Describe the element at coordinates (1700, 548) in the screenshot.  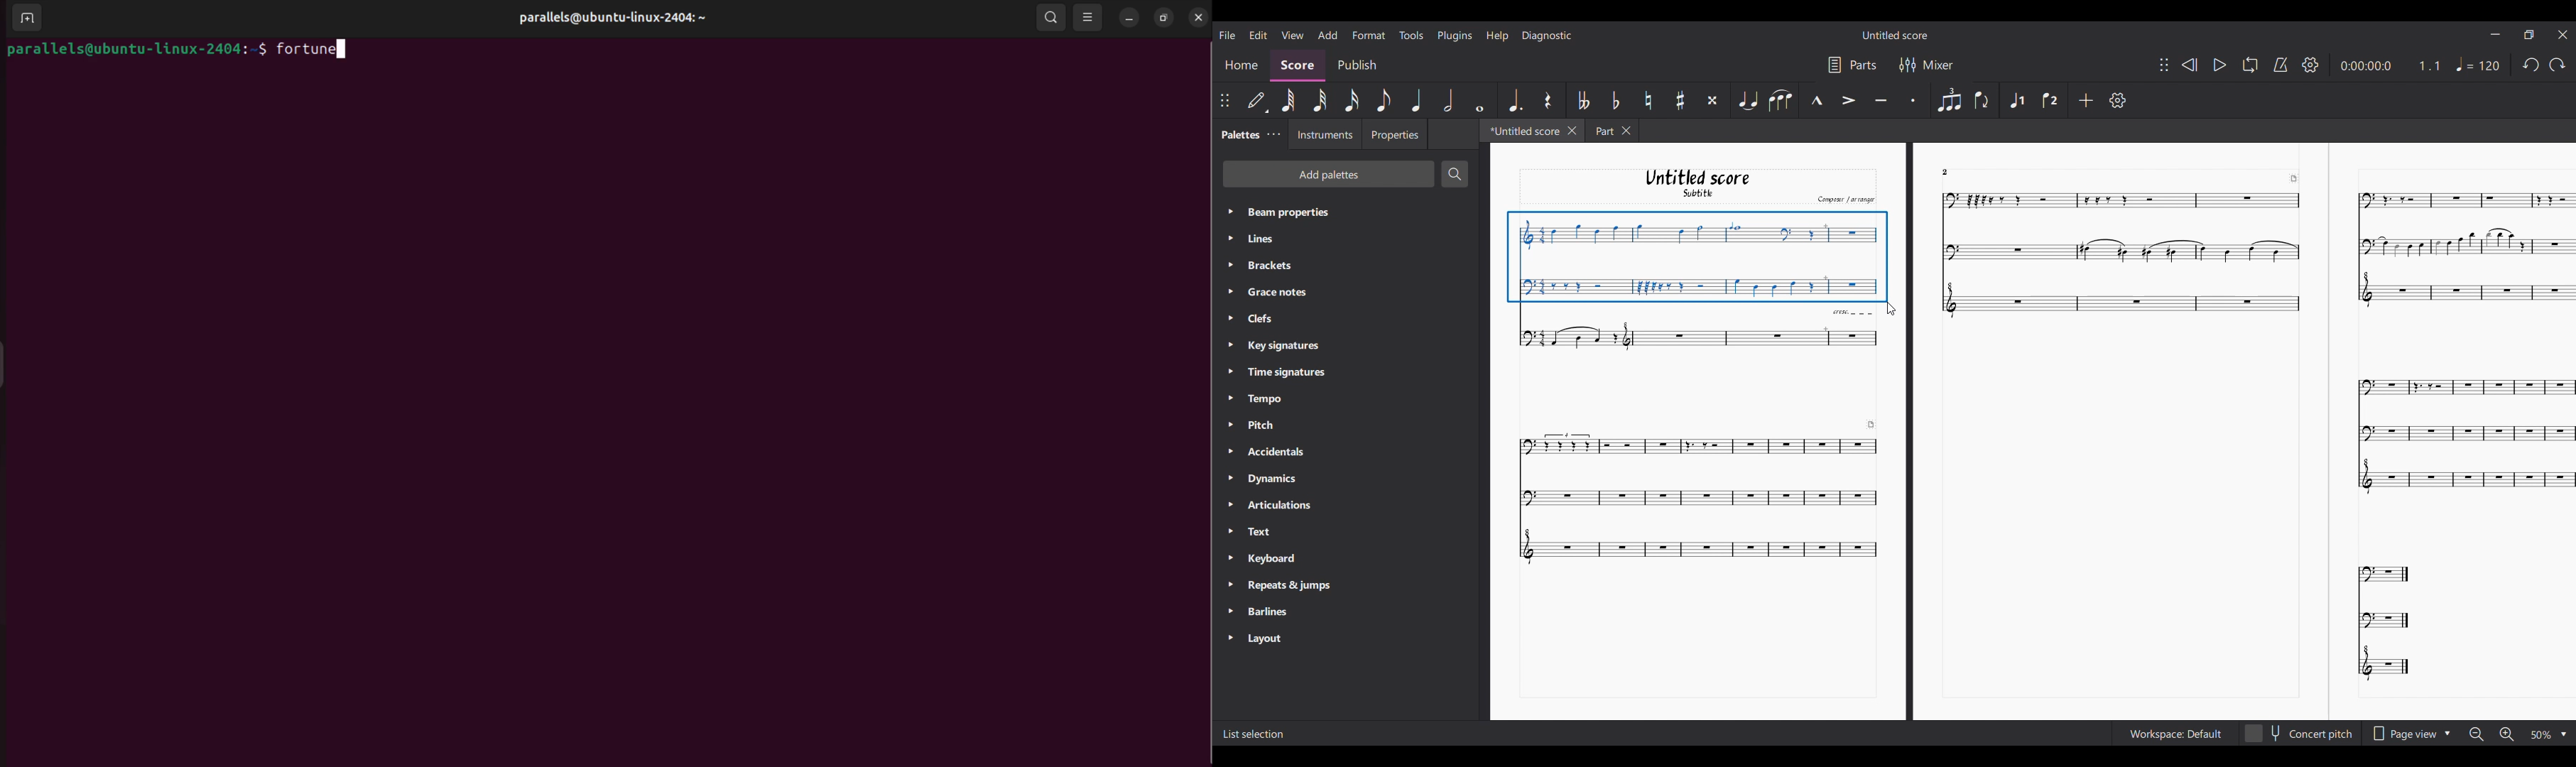
I see `` at that location.